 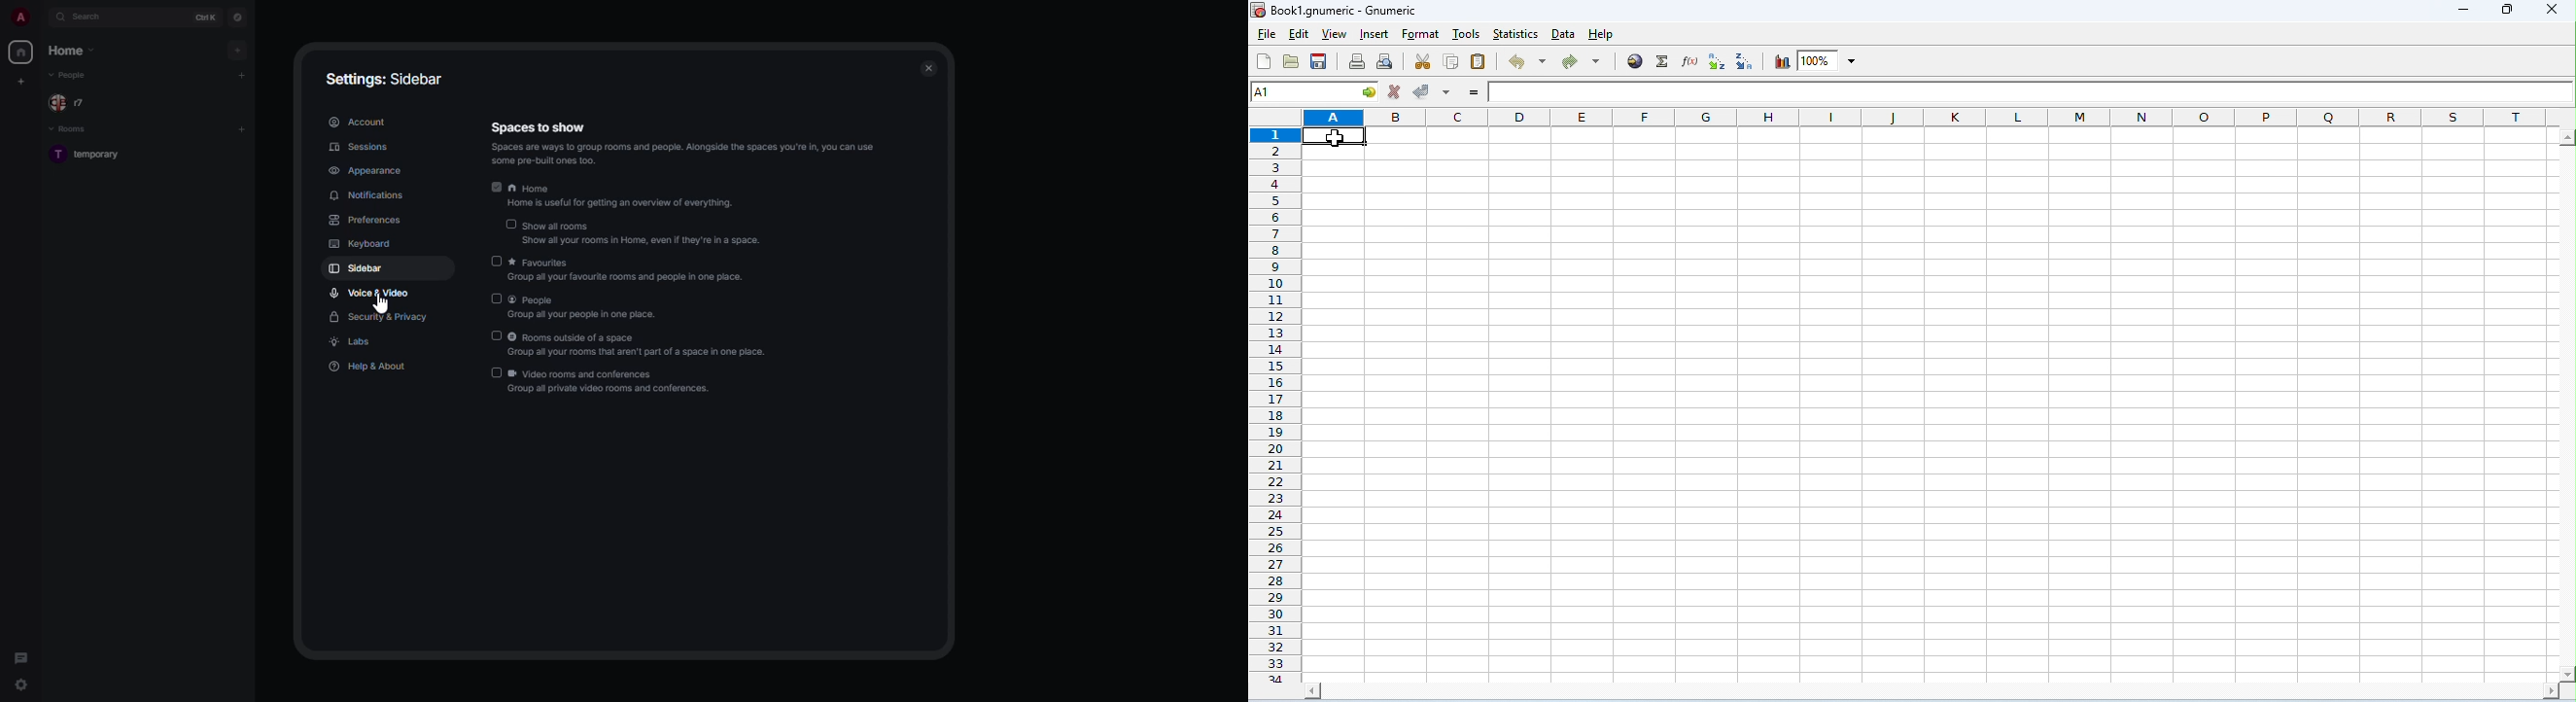 What do you see at coordinates (1267, 35) in the screenshot?
I see `file` at bounding box center [1267, 35].